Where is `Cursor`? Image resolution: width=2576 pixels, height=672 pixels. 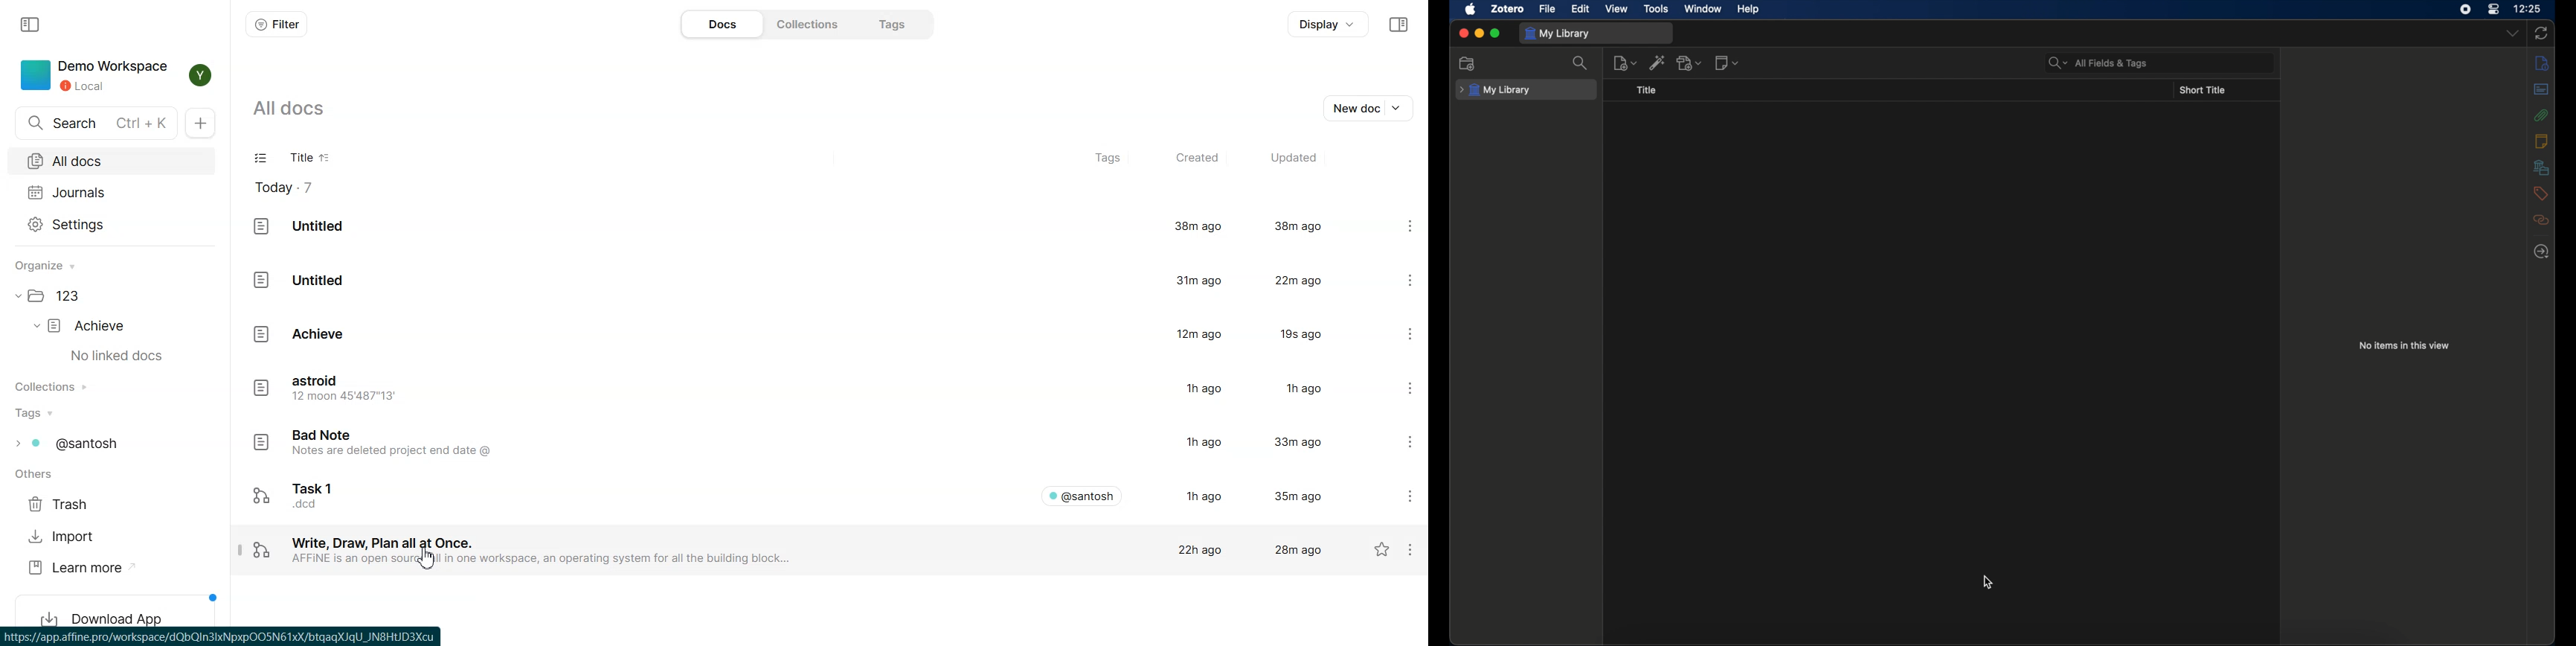 Cursor is located at coordinates (428, 559).